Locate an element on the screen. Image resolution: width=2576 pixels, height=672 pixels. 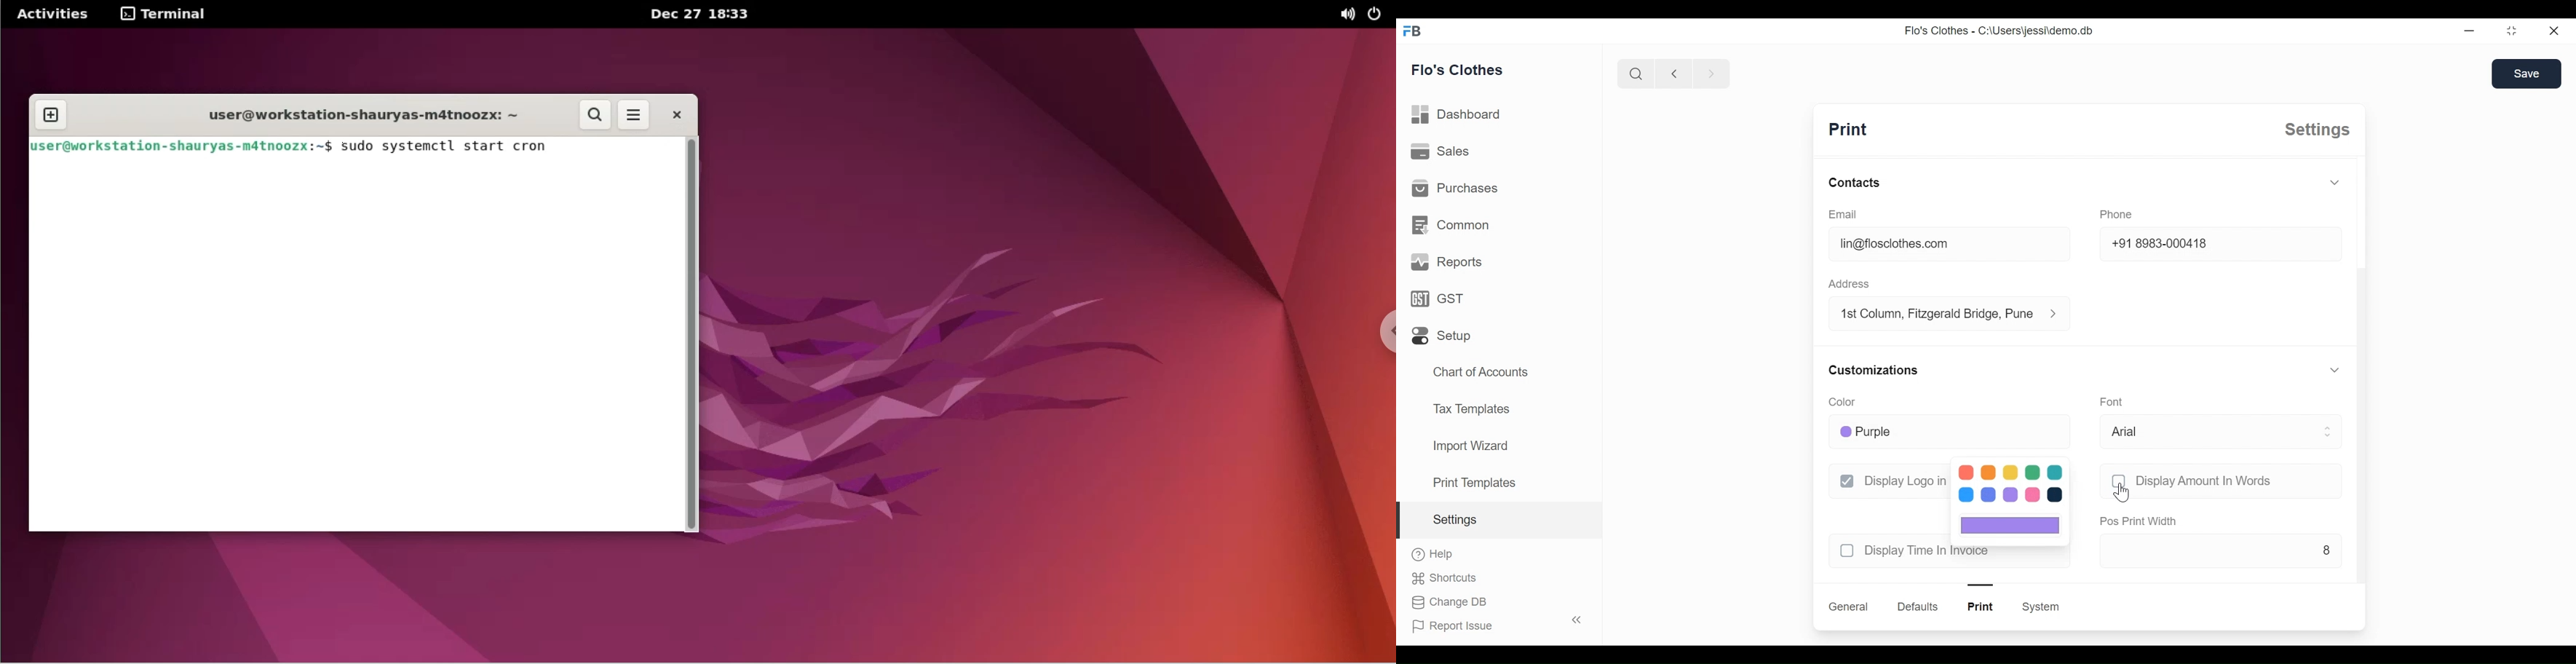
FB is located at coordinates (1413, 30).